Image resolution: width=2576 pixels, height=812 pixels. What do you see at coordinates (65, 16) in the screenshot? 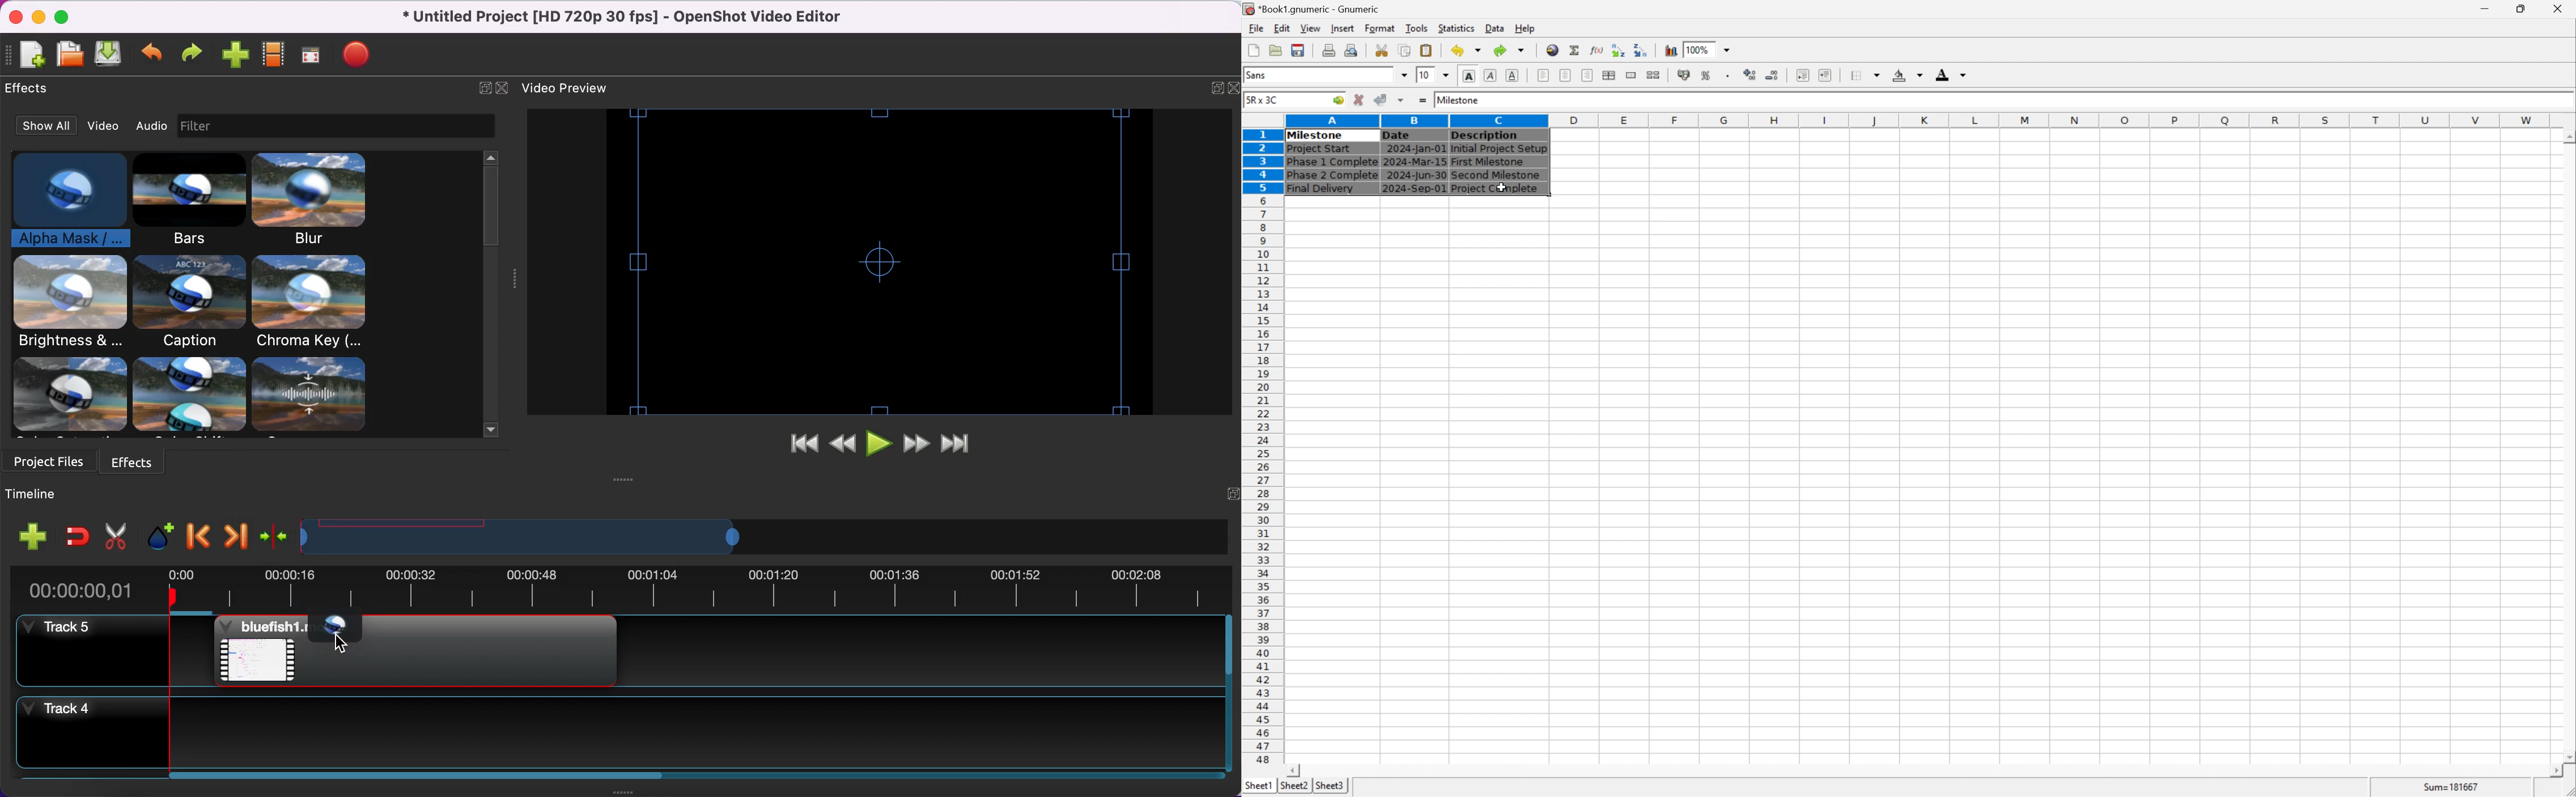
I see `maximize` at bounding box center [65, 16].